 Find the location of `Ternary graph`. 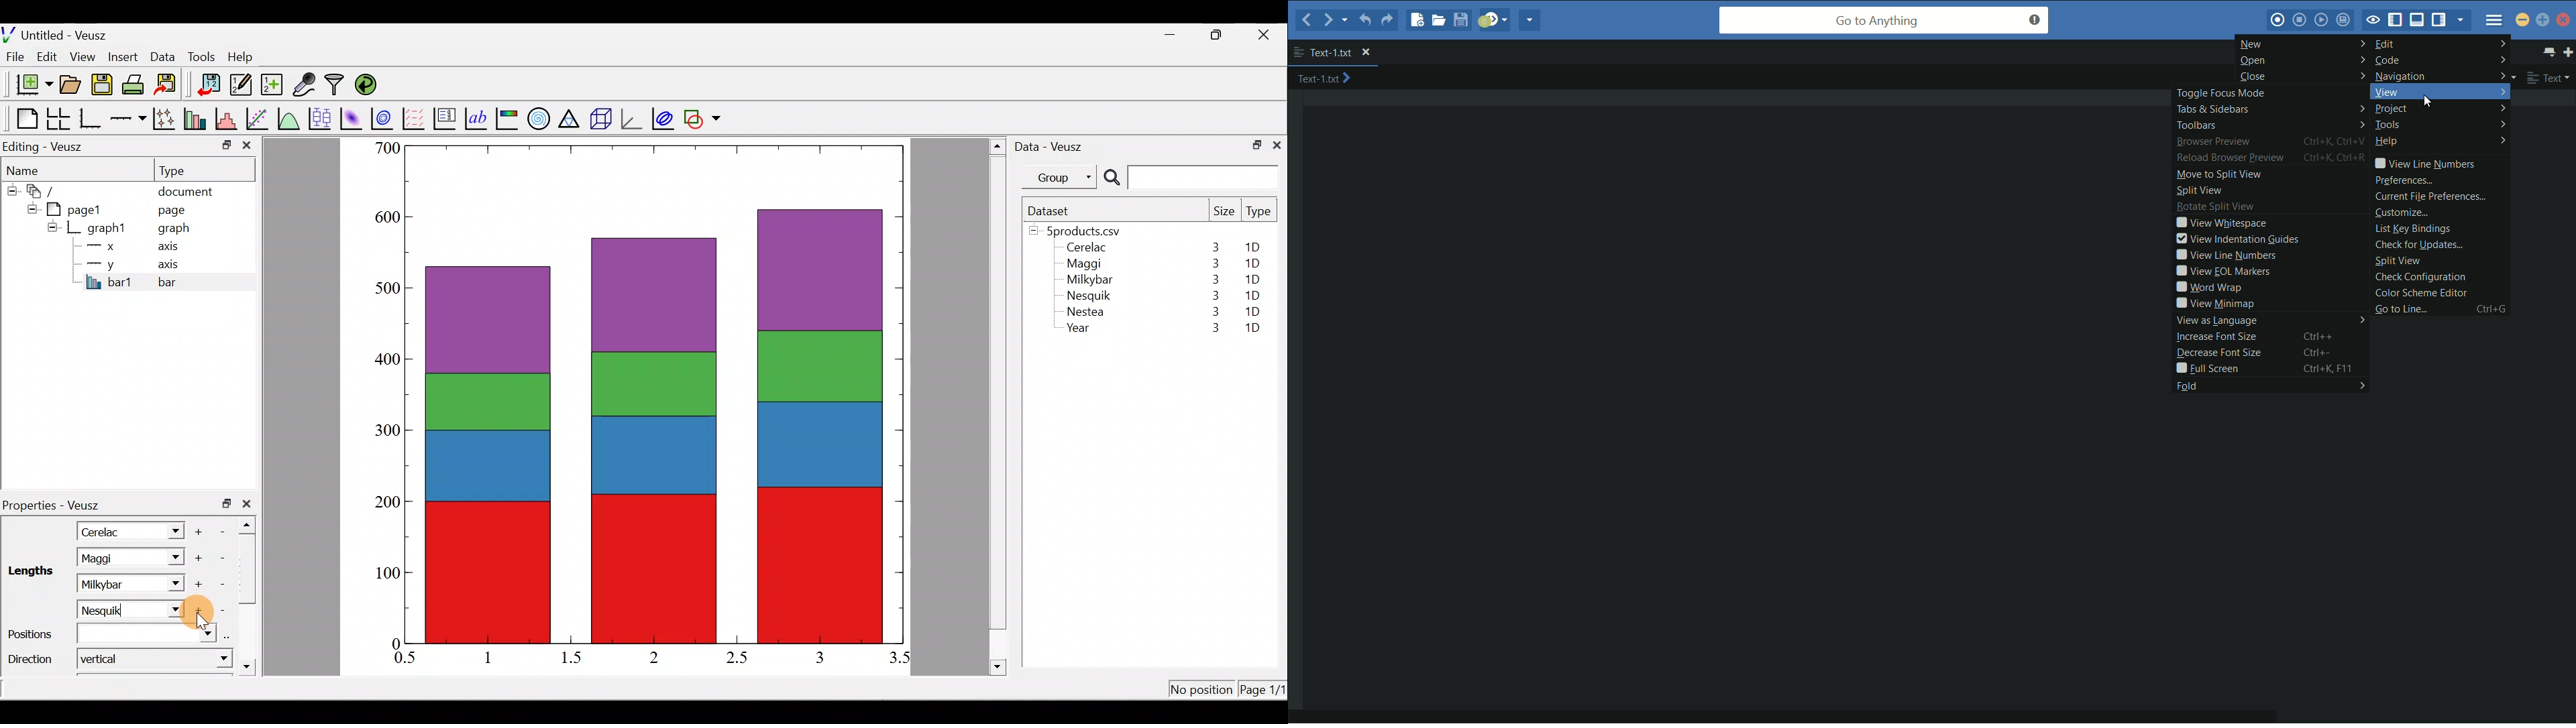

Ternary graph is located at coordinates (570, 117).